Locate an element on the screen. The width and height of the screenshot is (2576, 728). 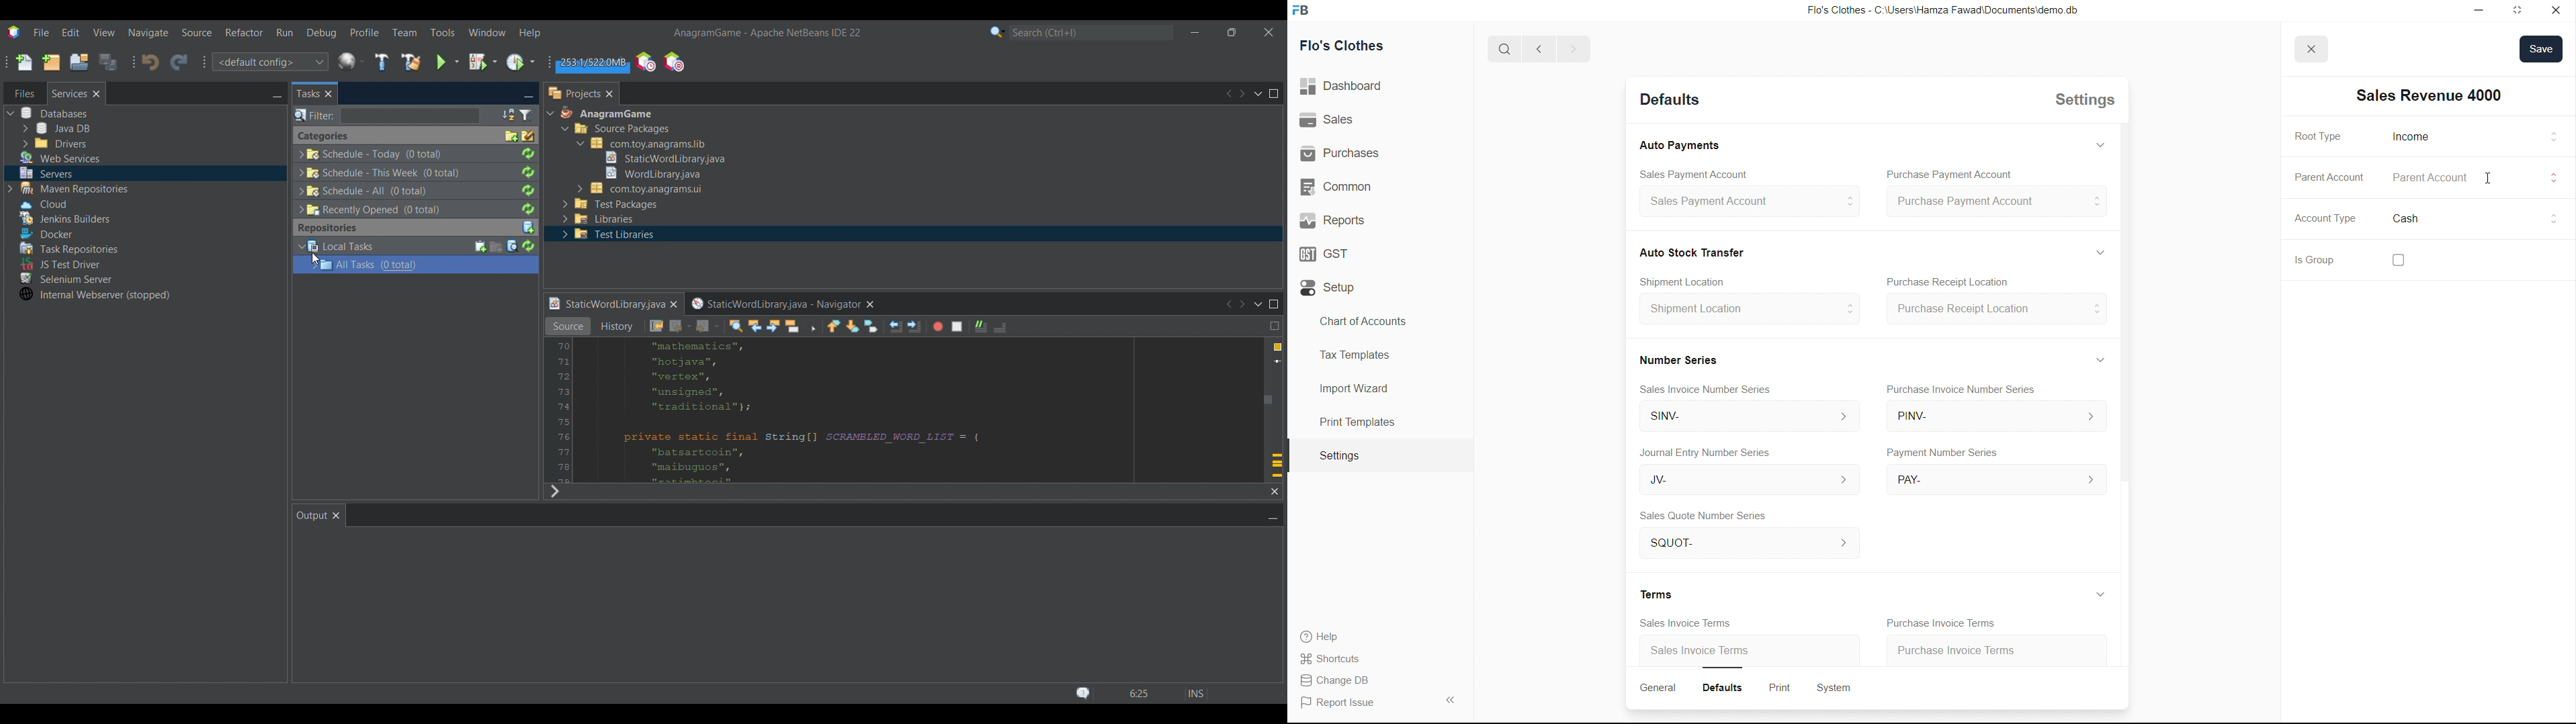
Sales Payment Account is located at coordinates (1686, 173).